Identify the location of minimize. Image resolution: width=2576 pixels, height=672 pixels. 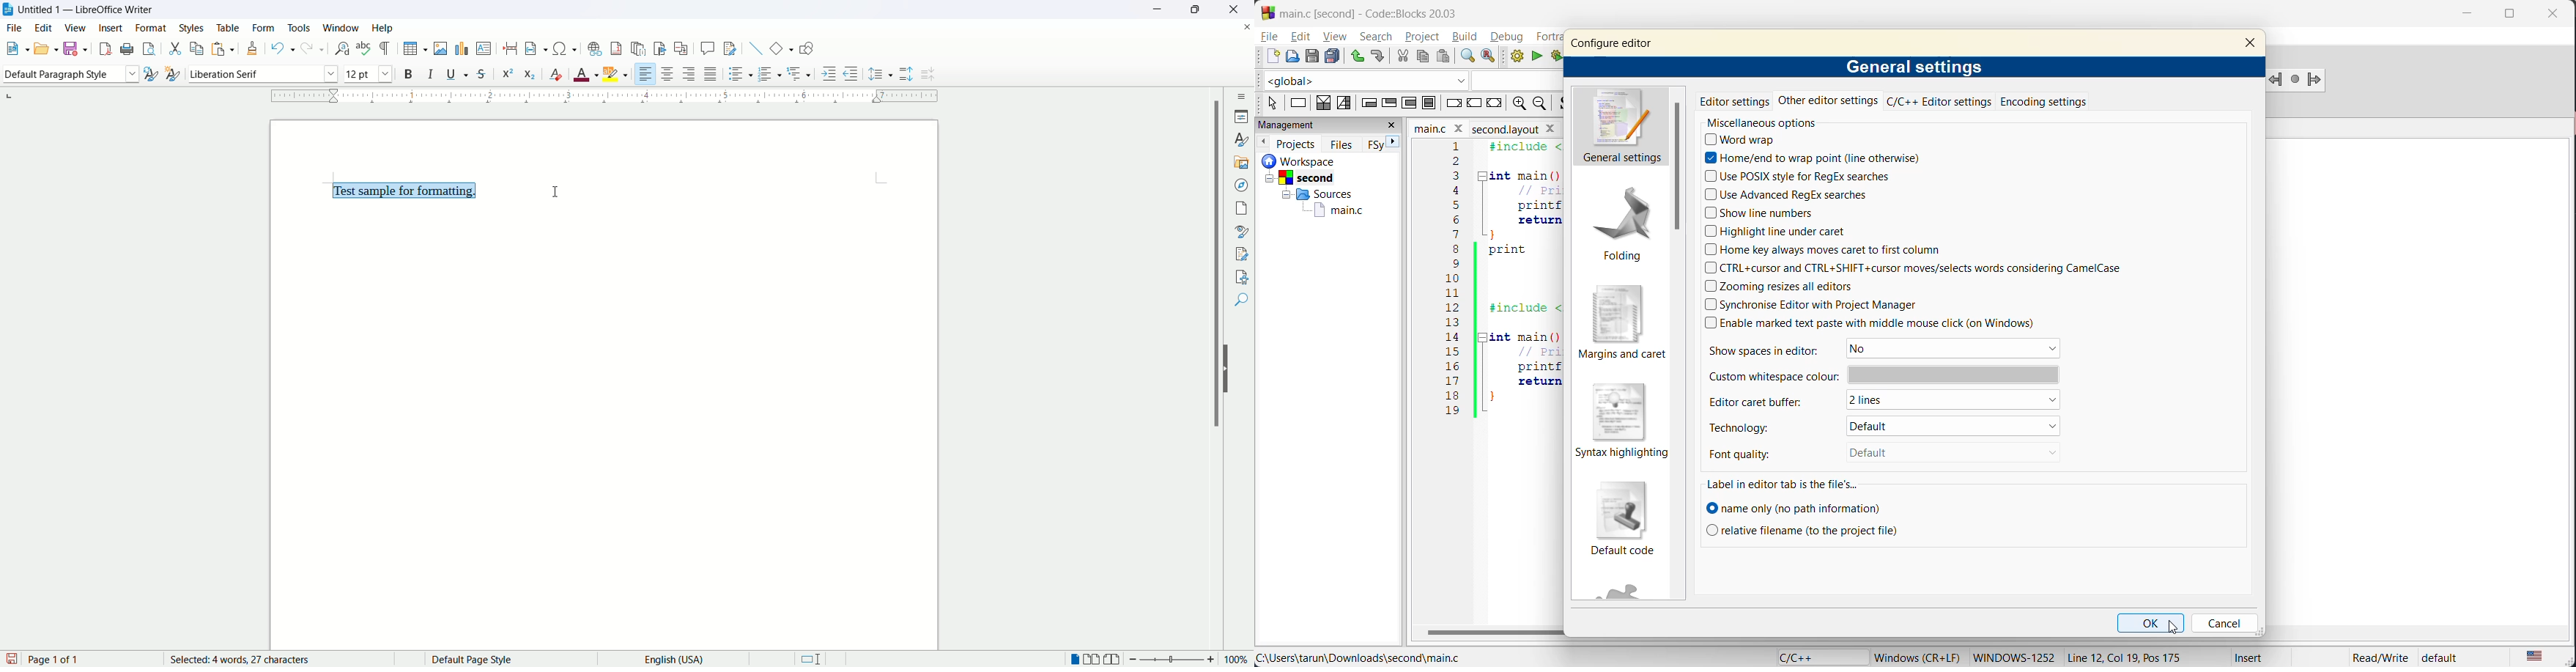
(1160, 10).